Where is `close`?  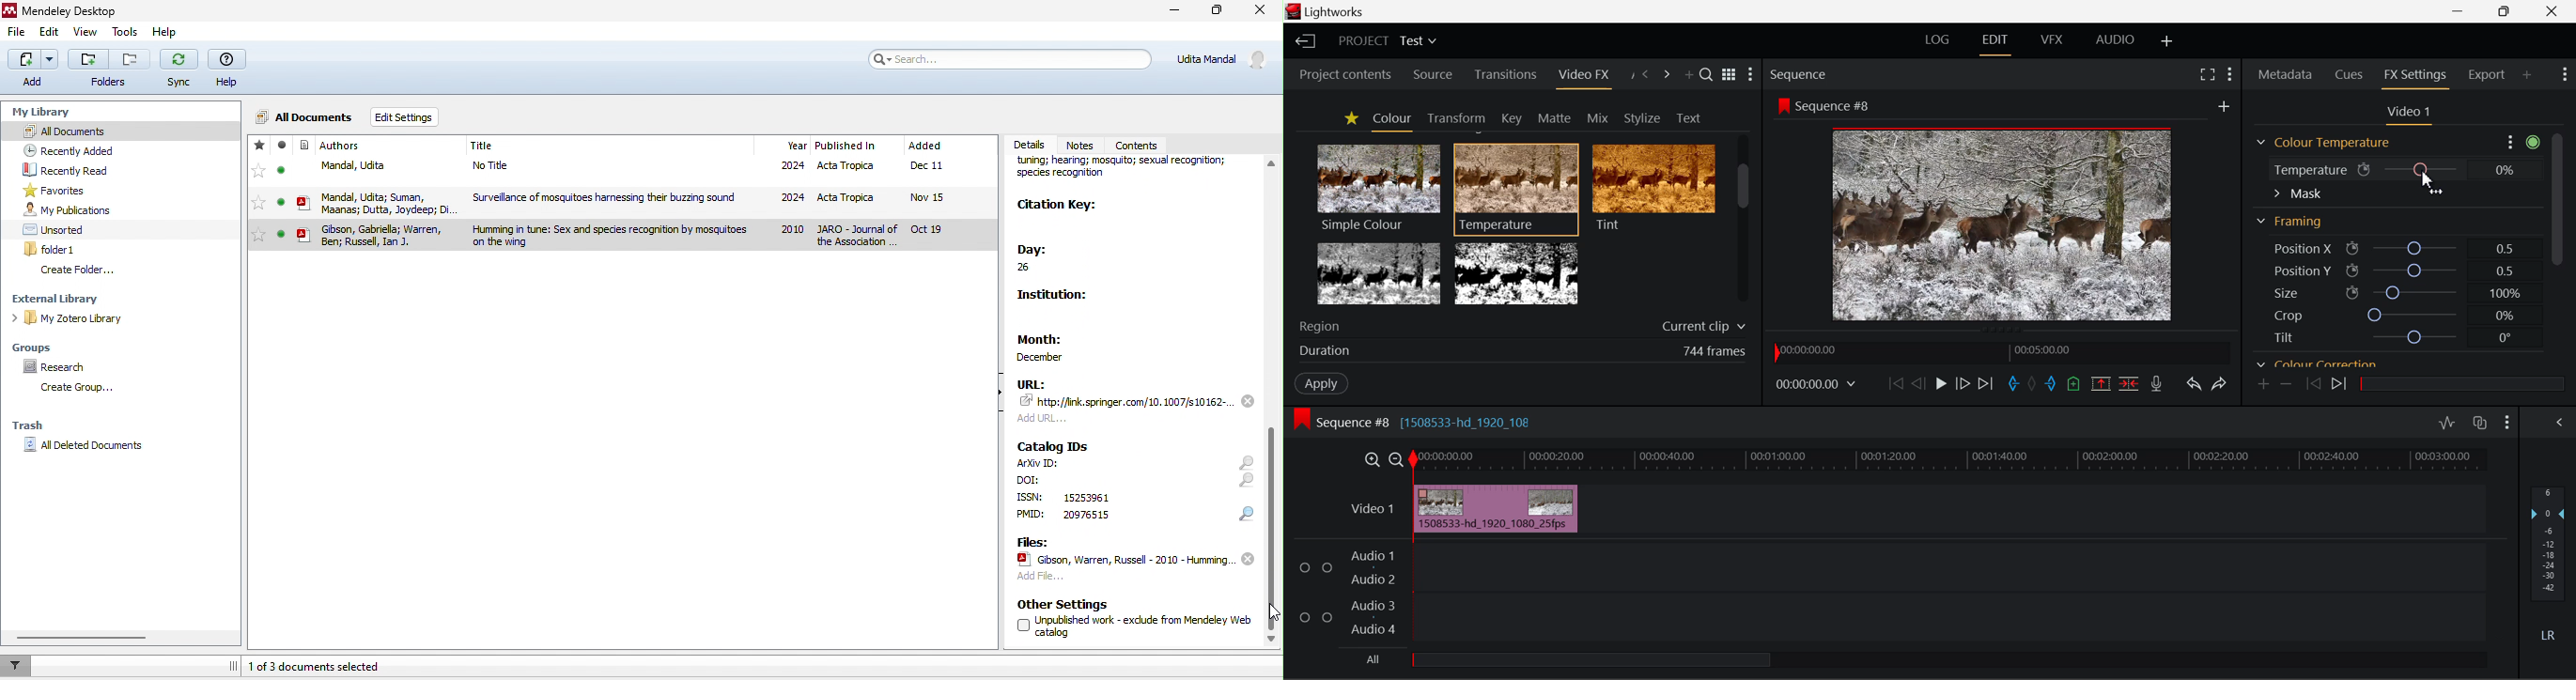
close is located at coordinates (1259, 13).